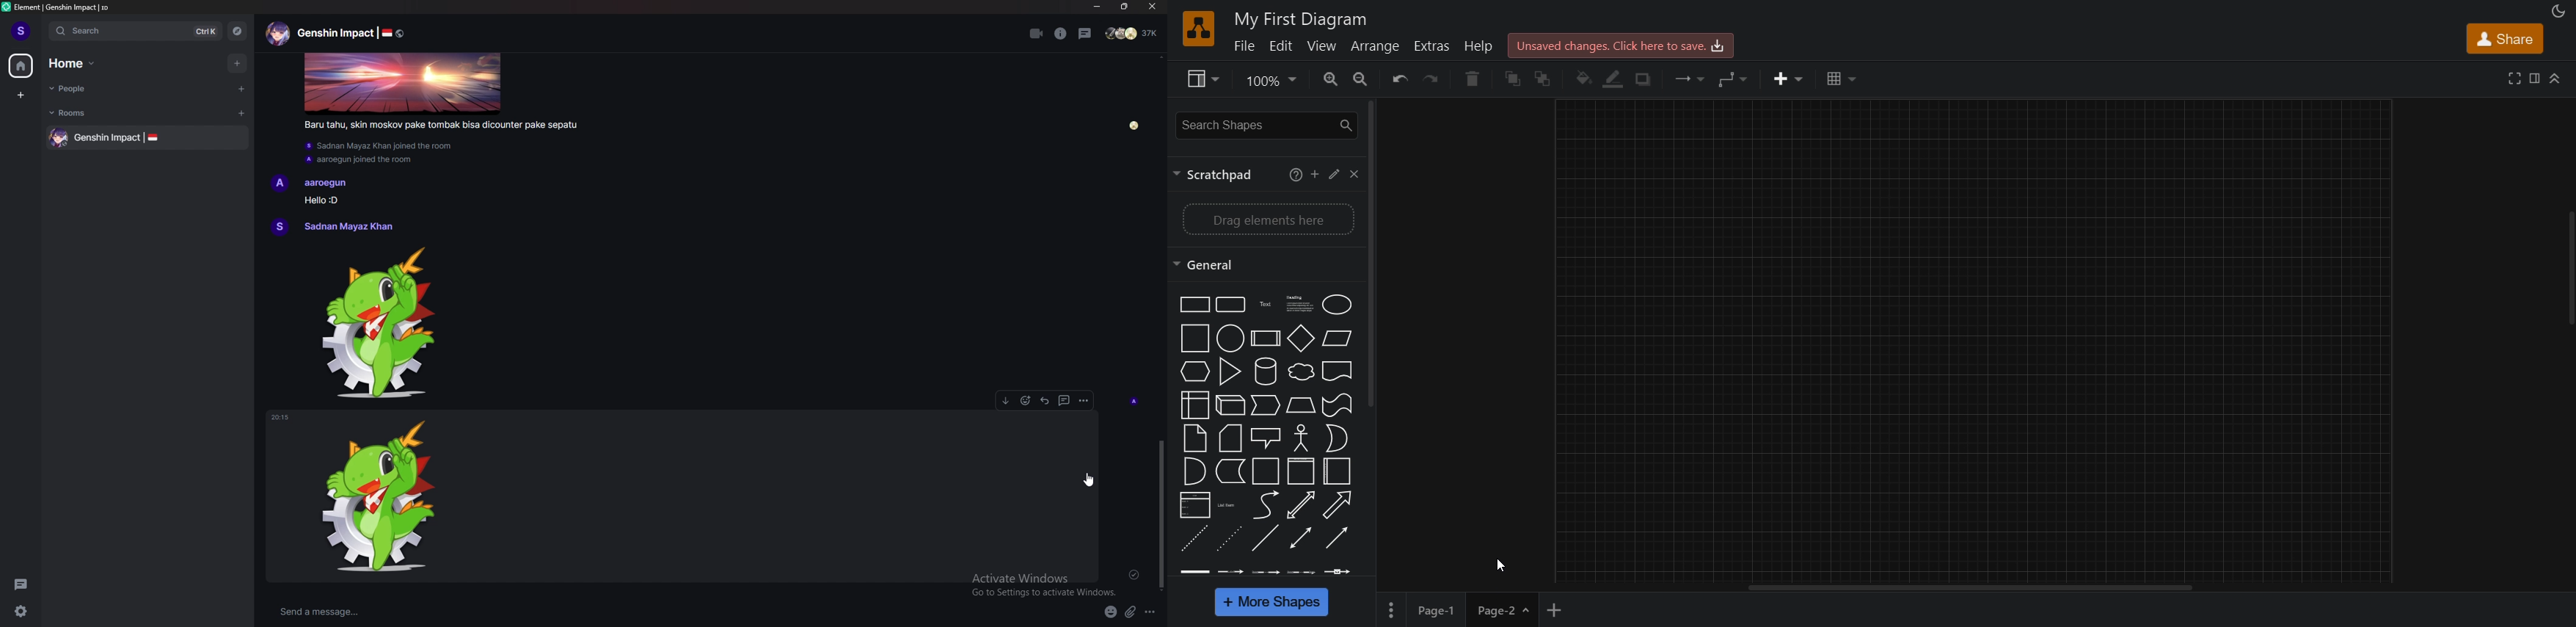  Describe the element at coordinates (238, 63) in the screenshot. I see `add` at that location.